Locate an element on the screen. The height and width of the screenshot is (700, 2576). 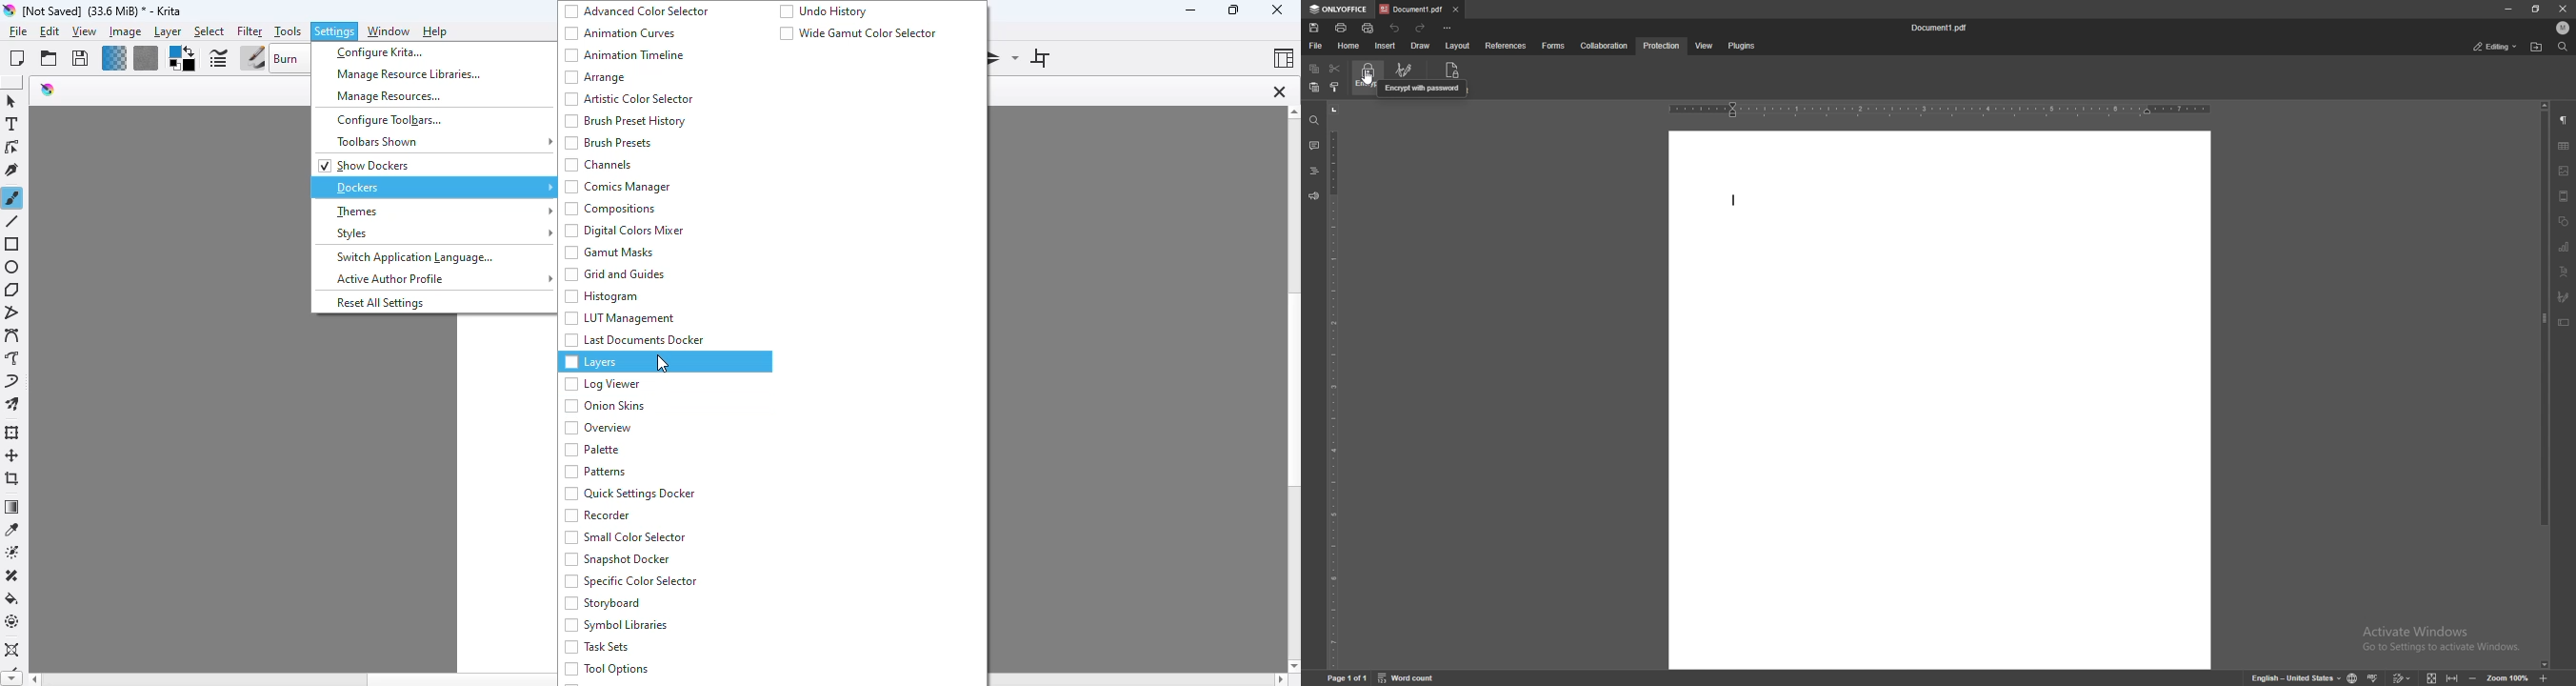
document is located at coordinates (1939, 400).